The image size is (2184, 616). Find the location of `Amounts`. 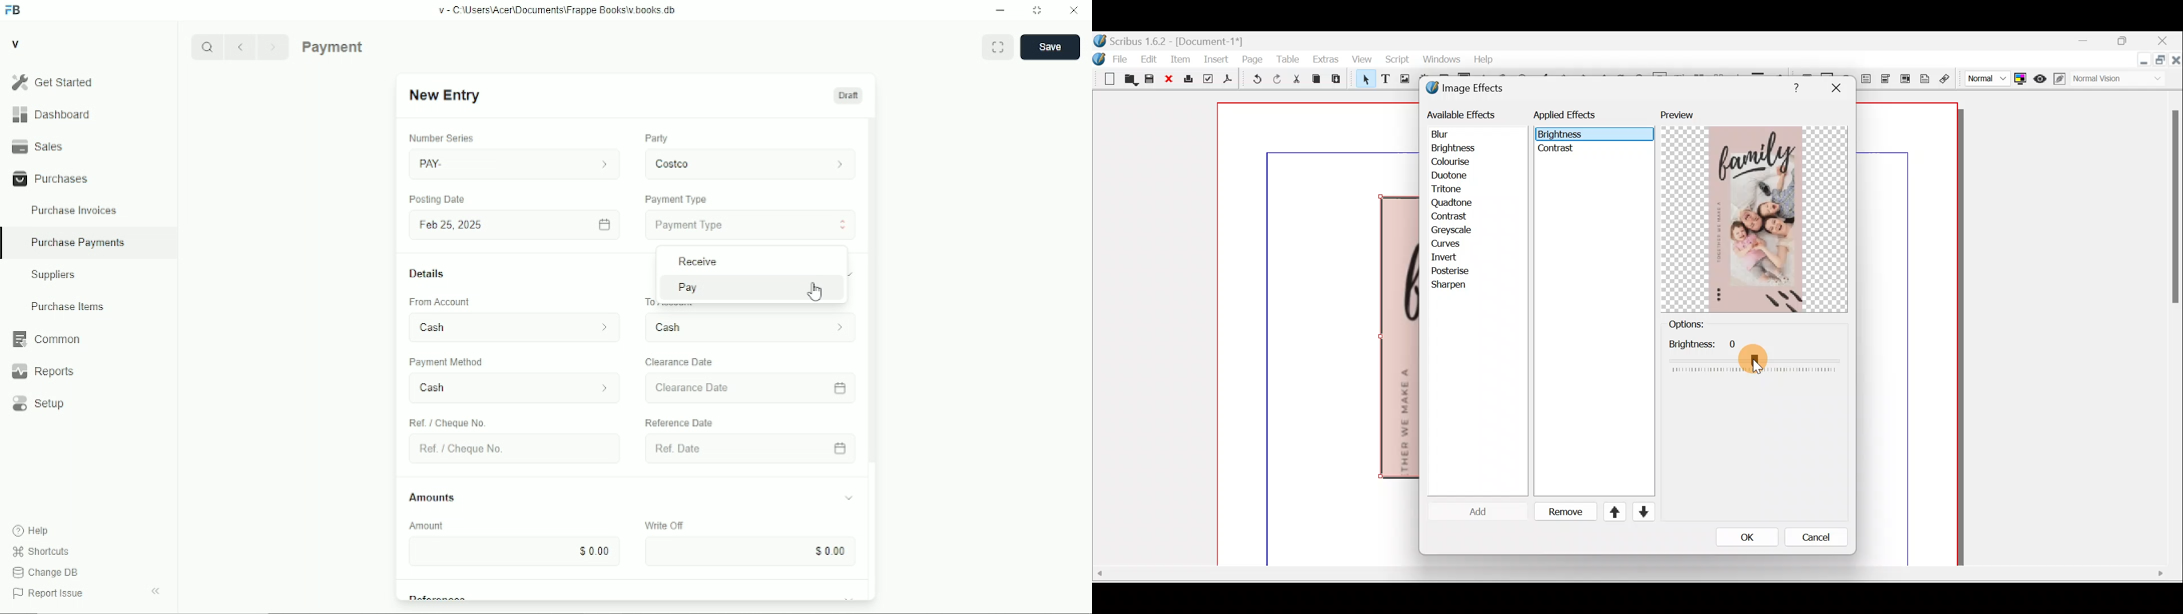

Amounts is located at coordinates (433, 493).